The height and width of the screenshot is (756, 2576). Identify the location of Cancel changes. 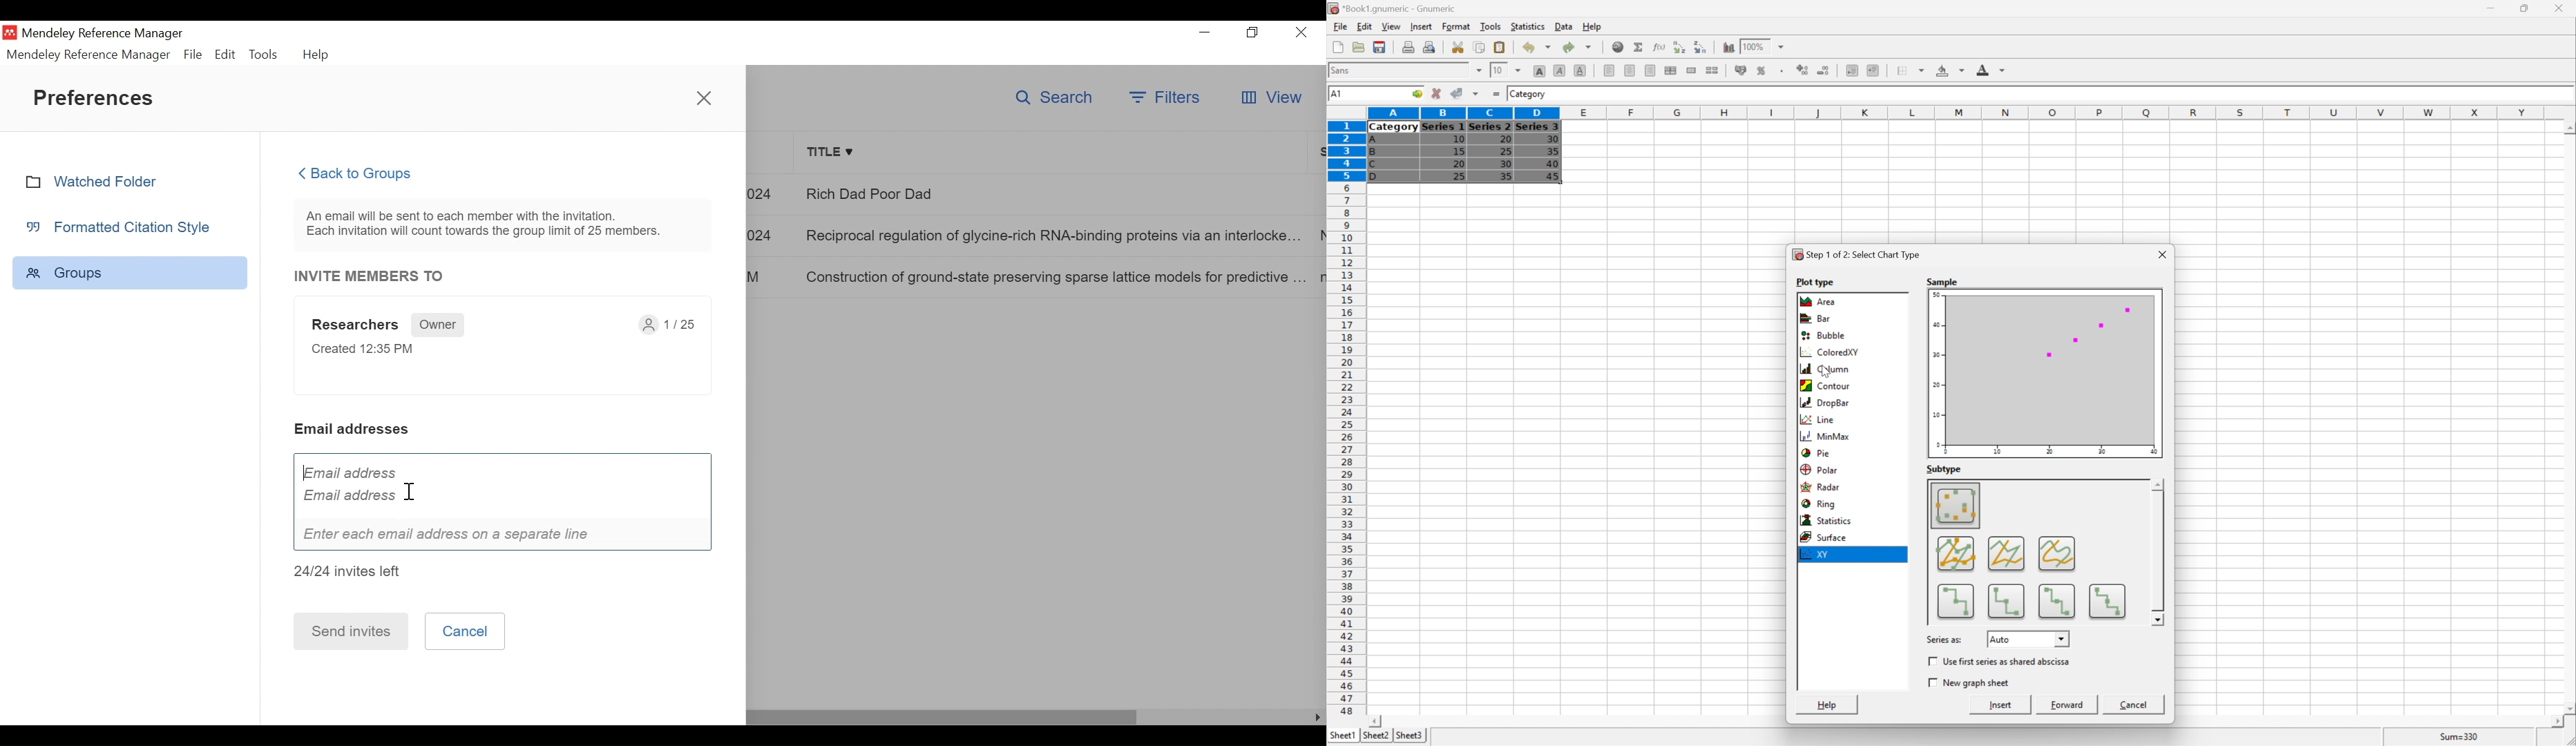
(1437, 92).